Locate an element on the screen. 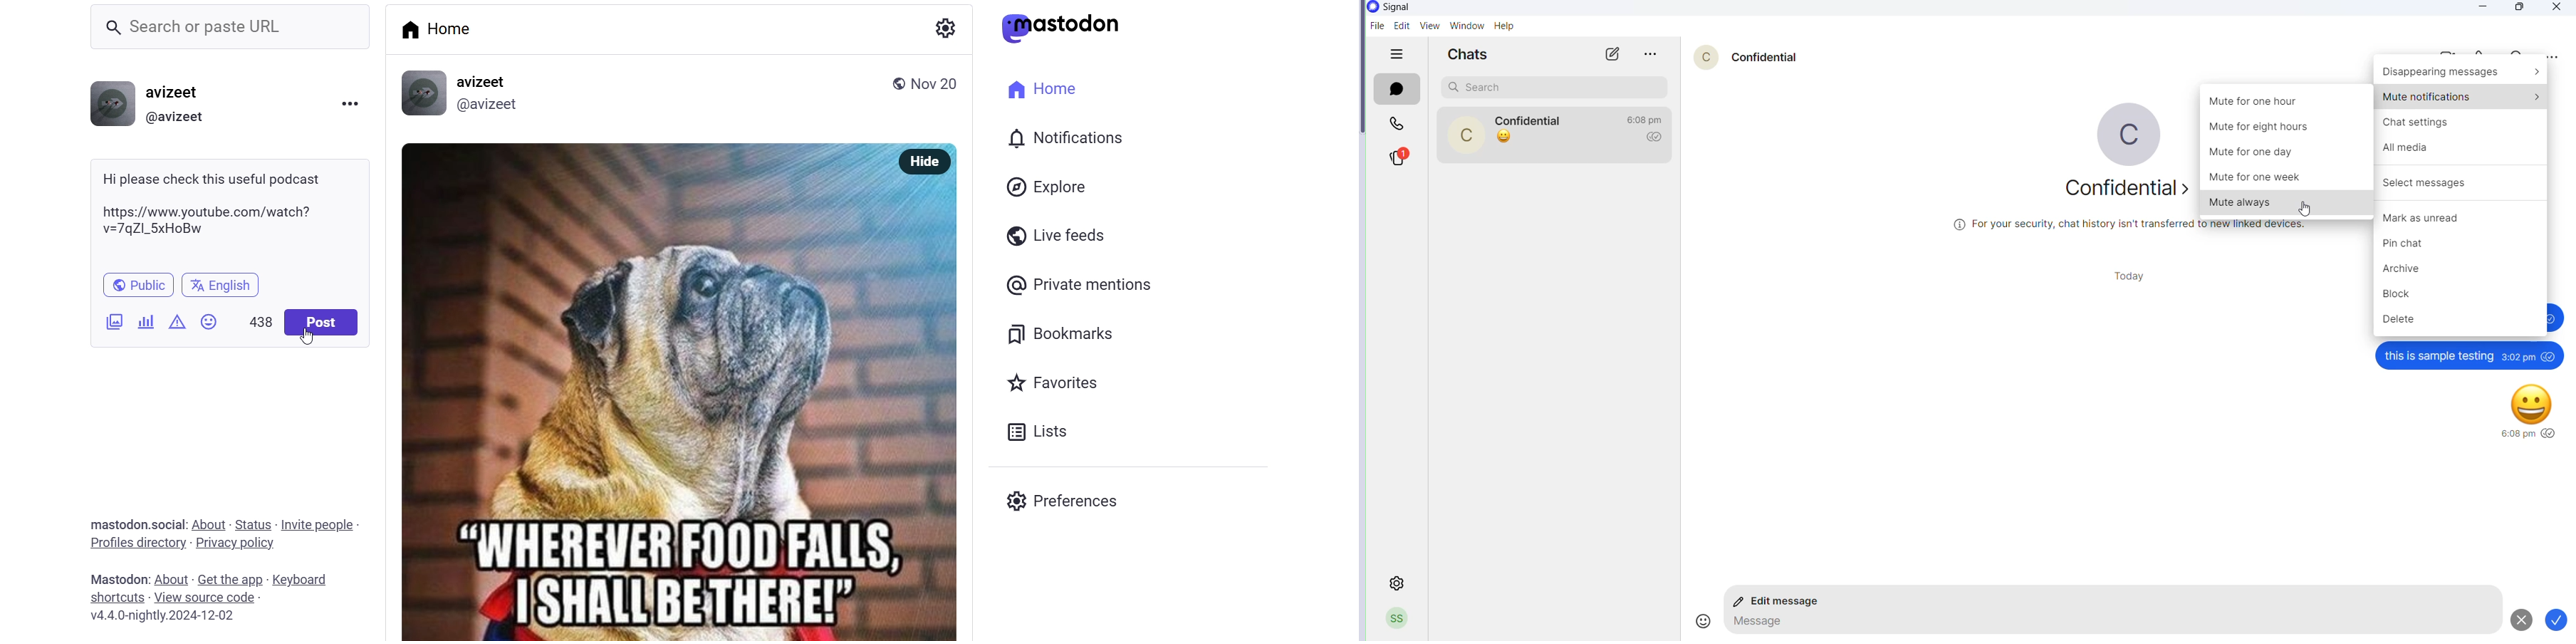  lists is located at coordinates (1041, 428).